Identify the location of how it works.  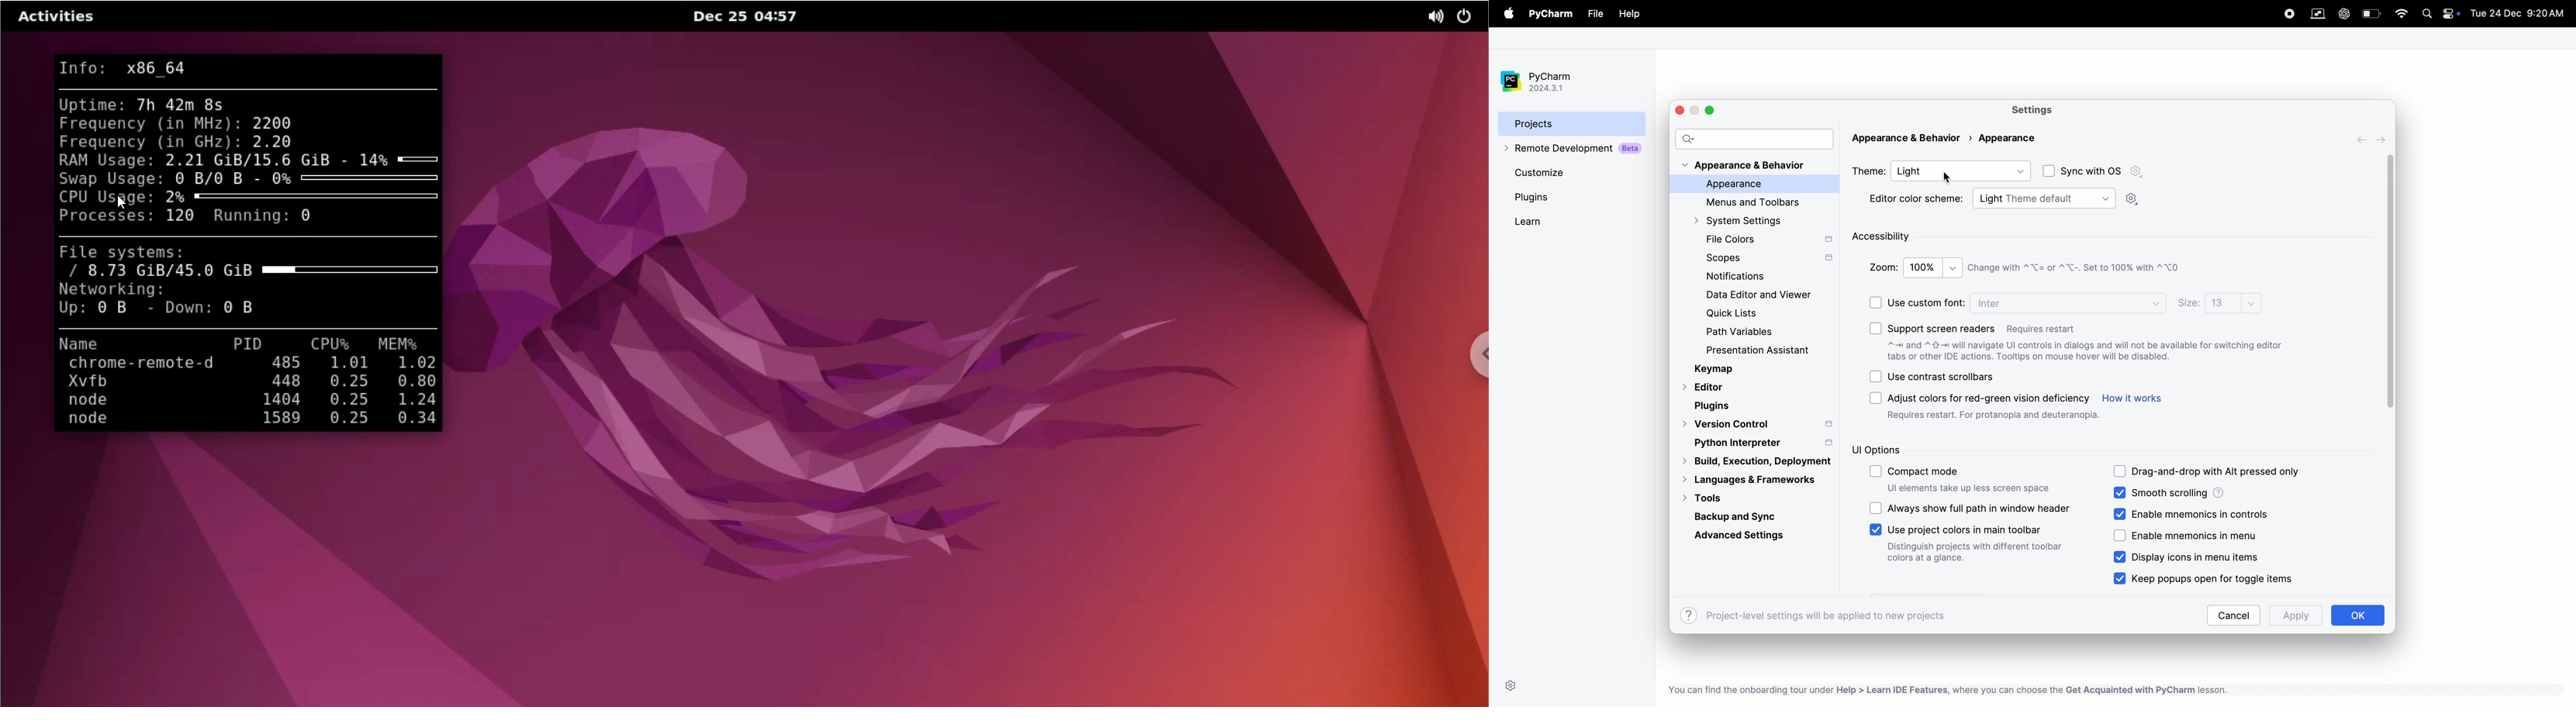
(2133, 398).